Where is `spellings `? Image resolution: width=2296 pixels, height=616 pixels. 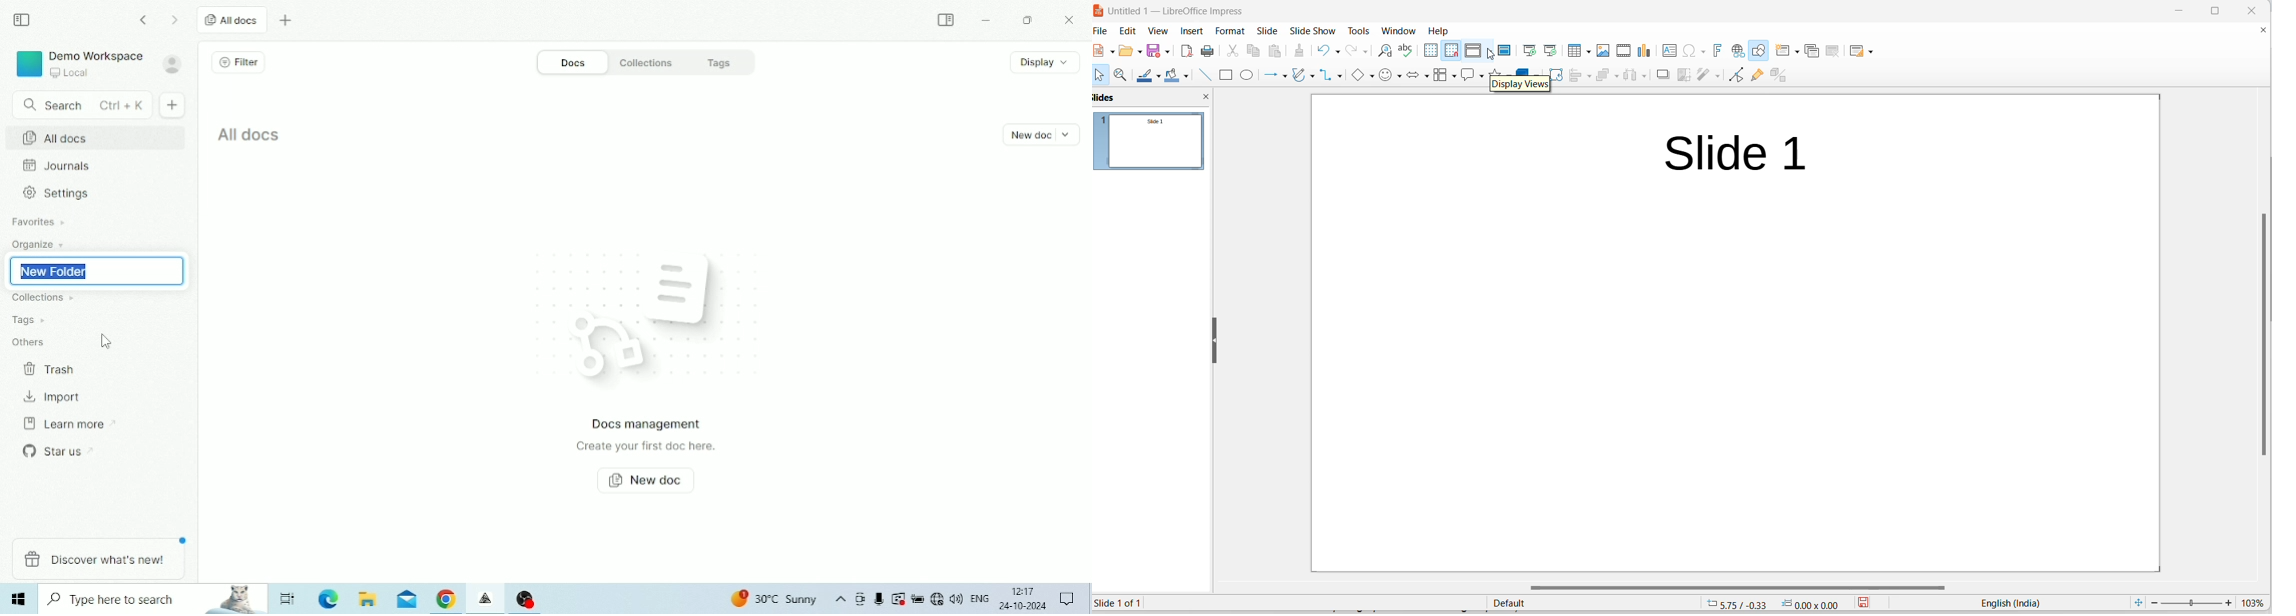 spellings  is located at coordinates (1409, 51).